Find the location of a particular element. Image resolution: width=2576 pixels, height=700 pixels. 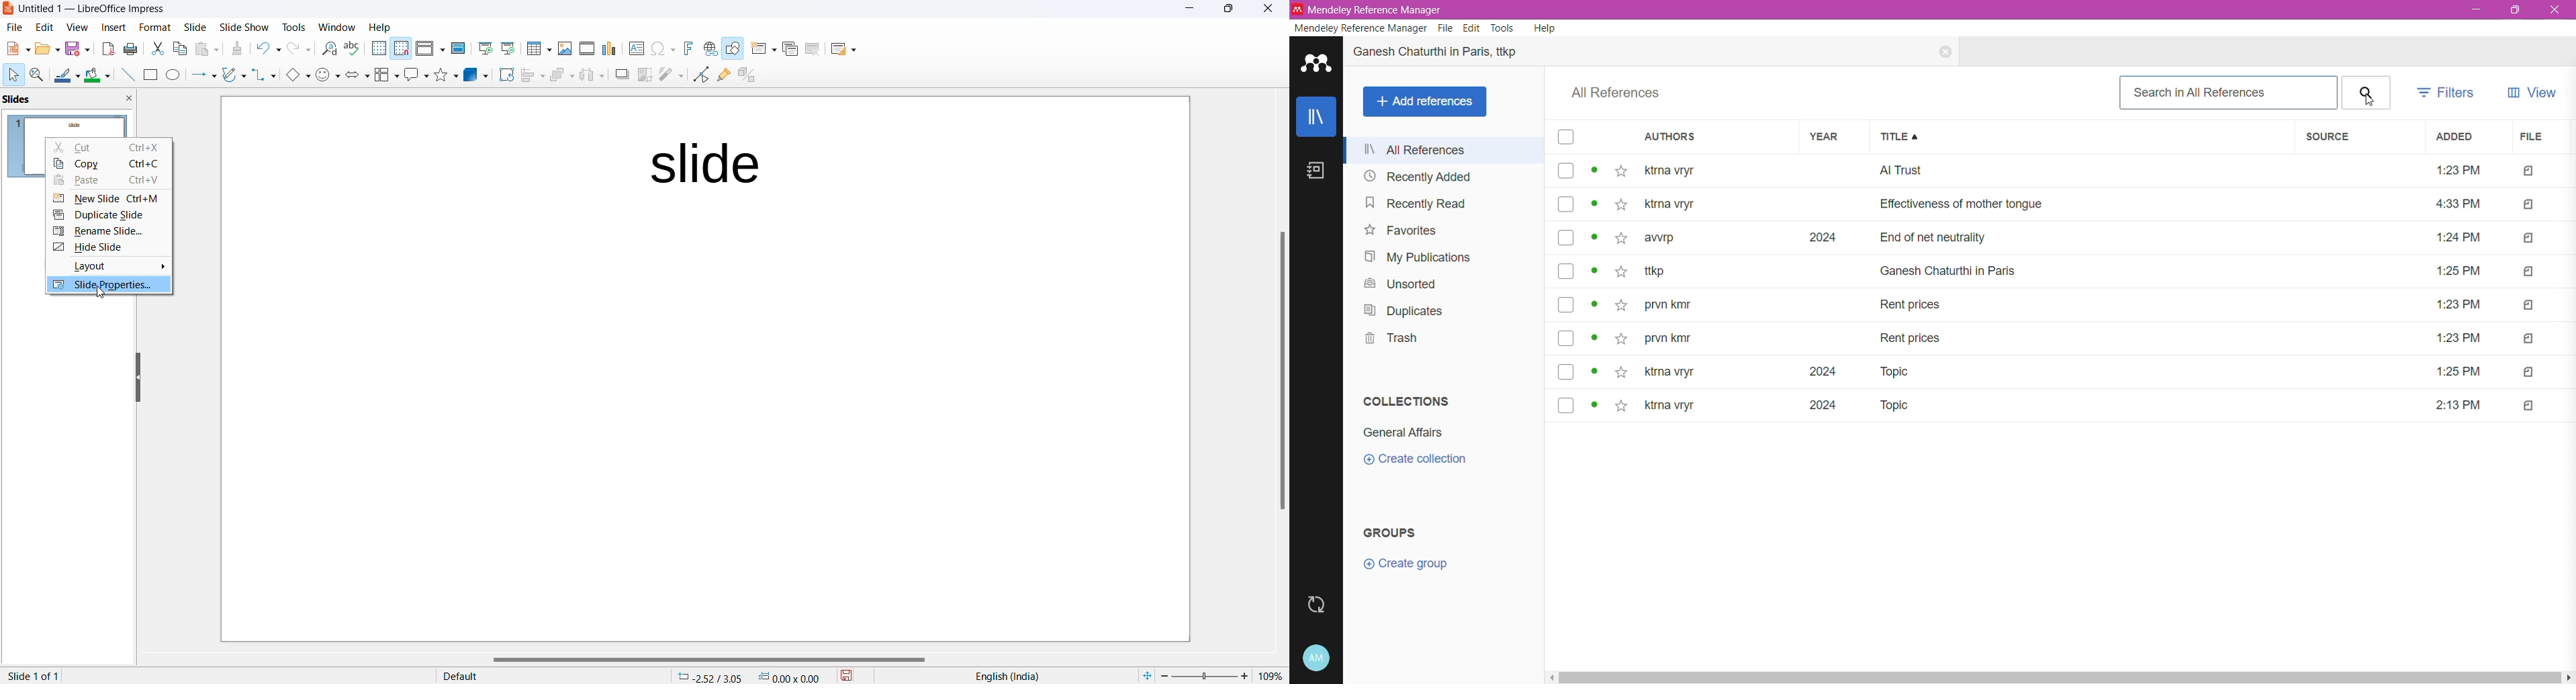

All References is located at coordinates (1447, 150).